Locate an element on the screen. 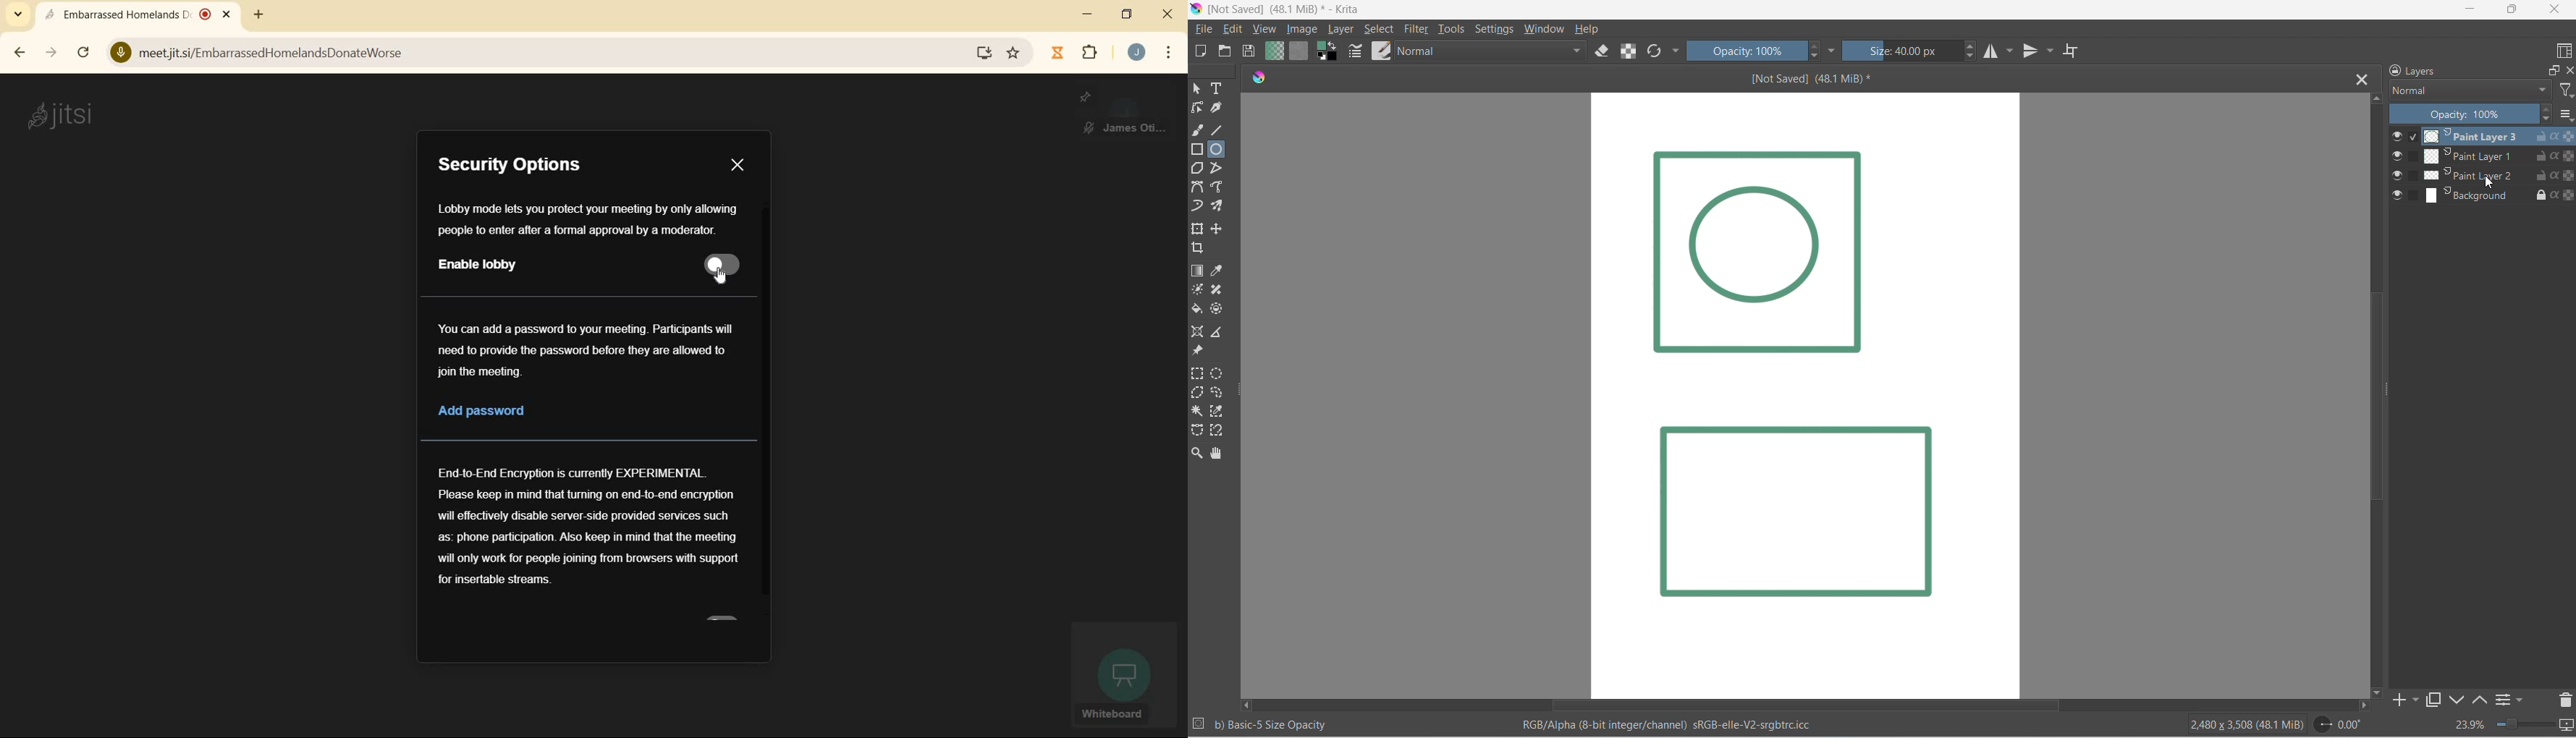 The height and width of the screenshot is (756, 2576). cursor is located at coordinates (725, 277).